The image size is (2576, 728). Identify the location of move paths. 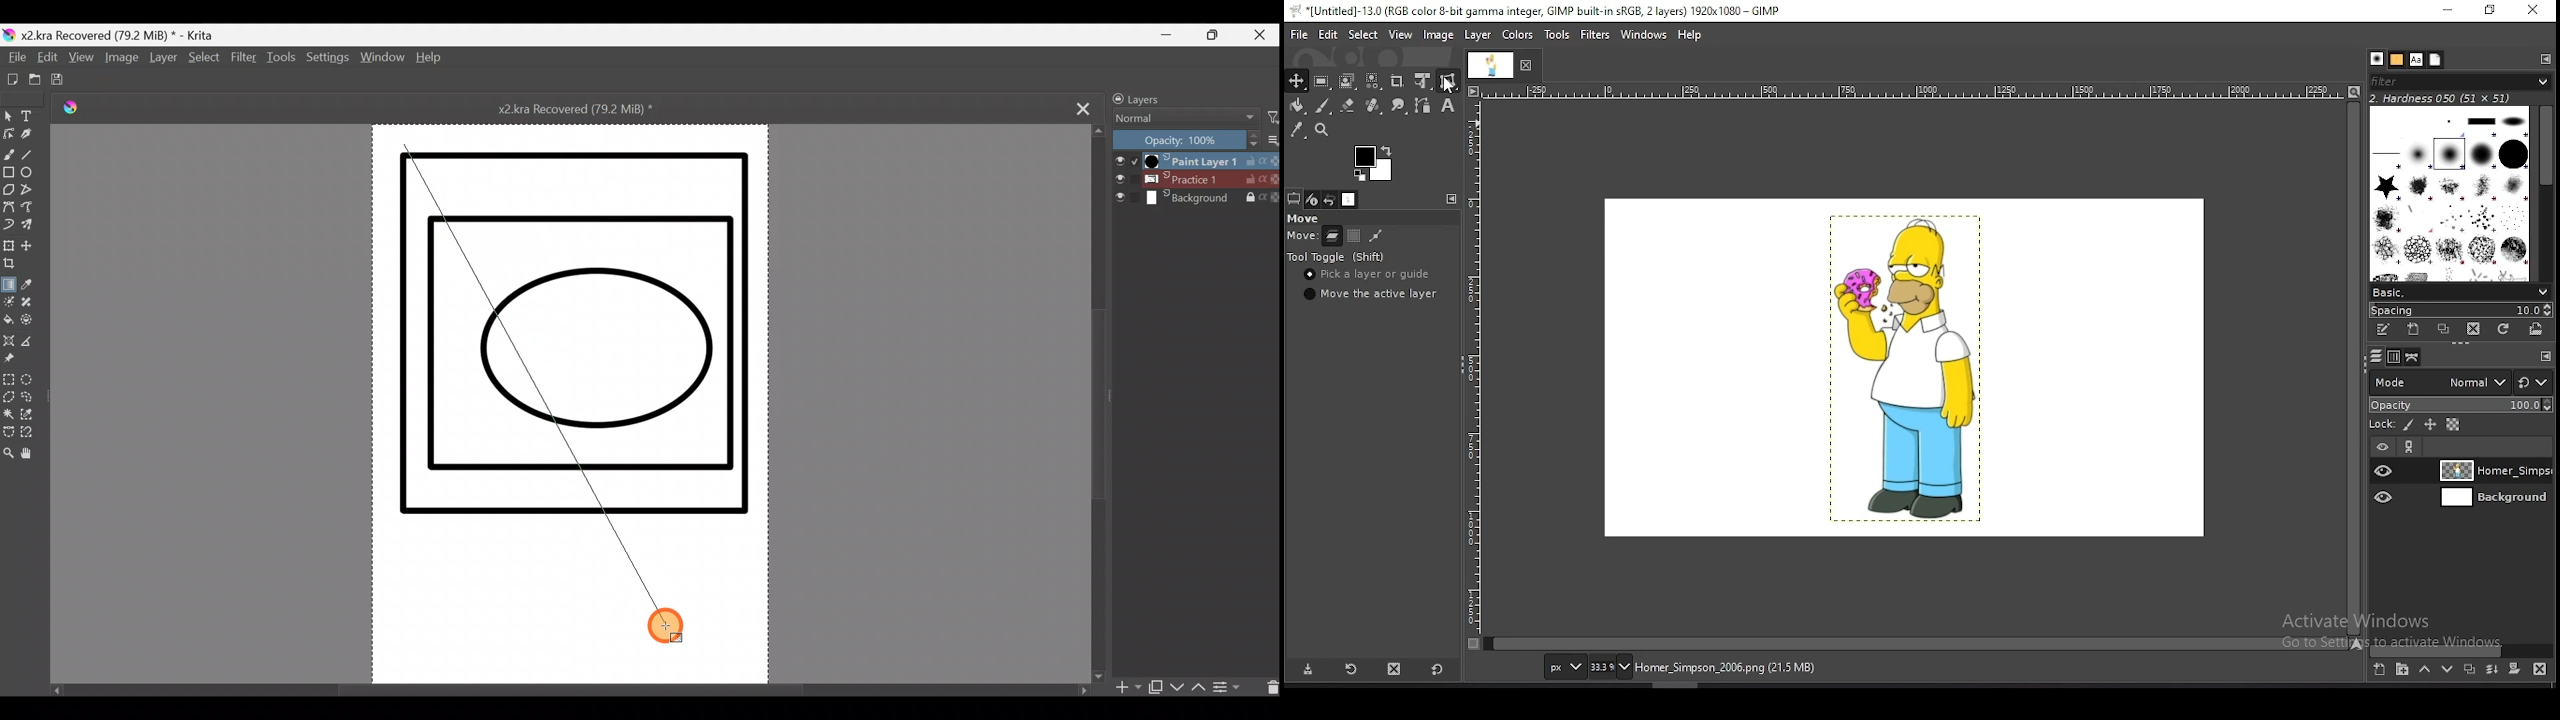
(1375, 236).